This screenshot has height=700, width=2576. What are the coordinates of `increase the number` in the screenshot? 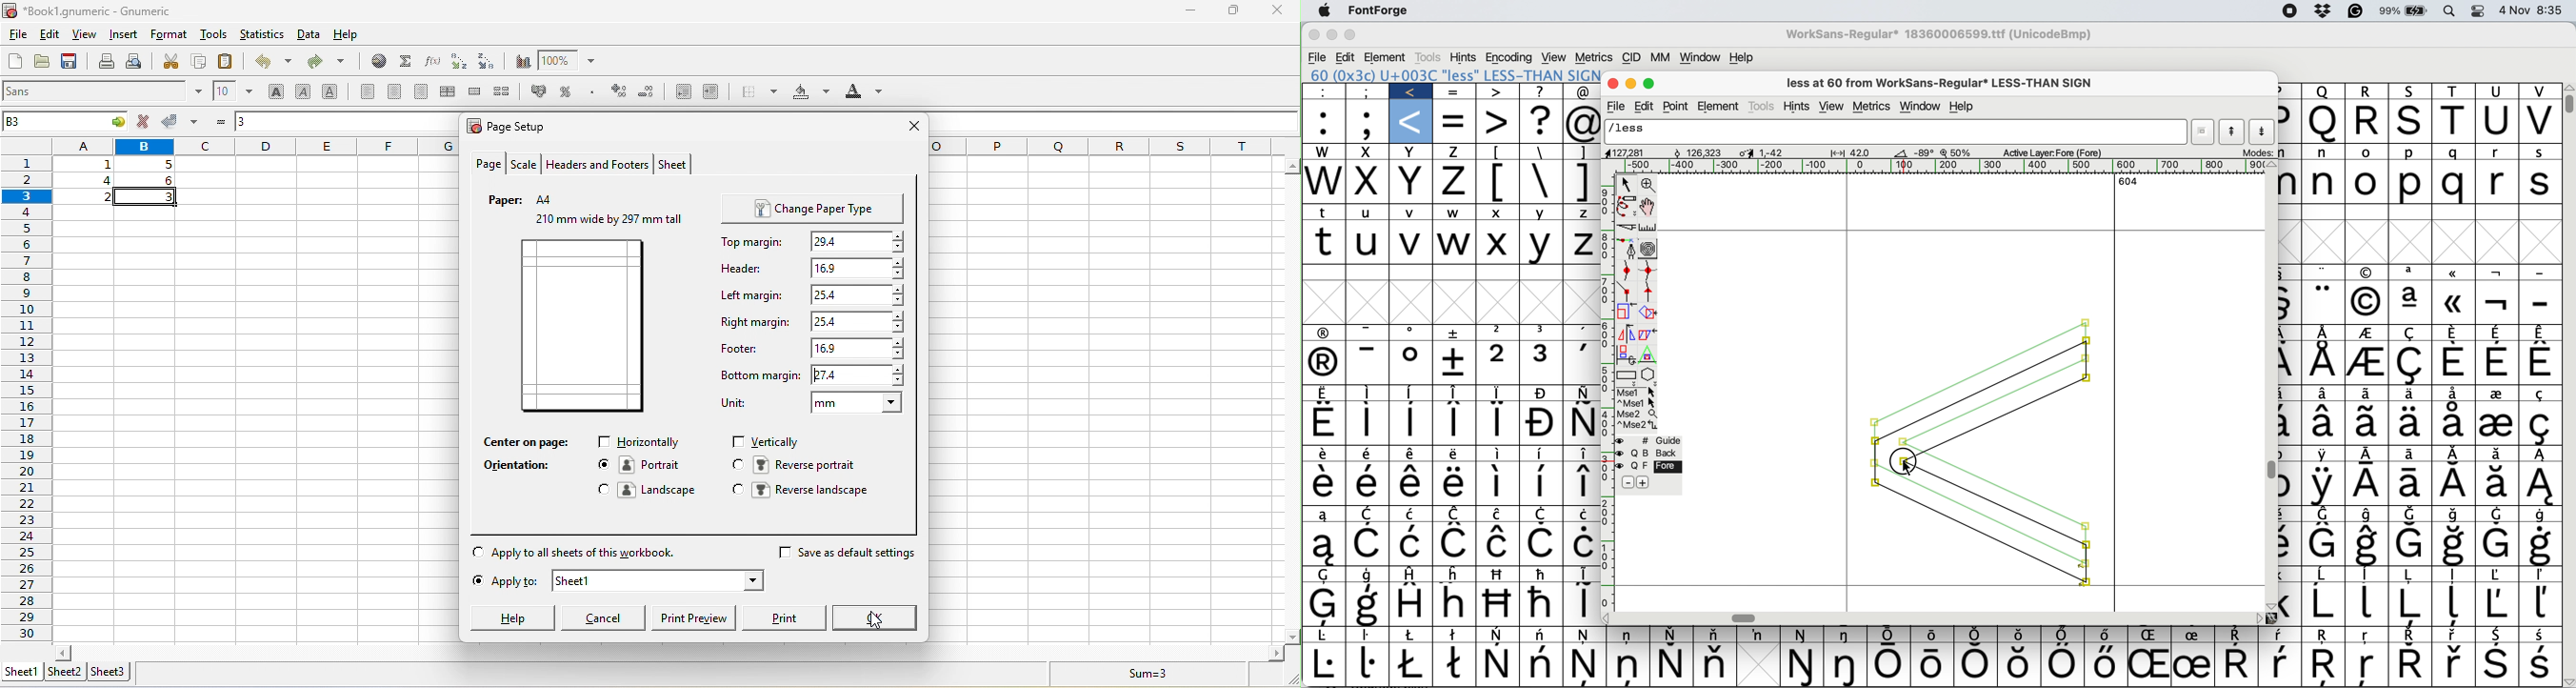 It's located at (621, 93).